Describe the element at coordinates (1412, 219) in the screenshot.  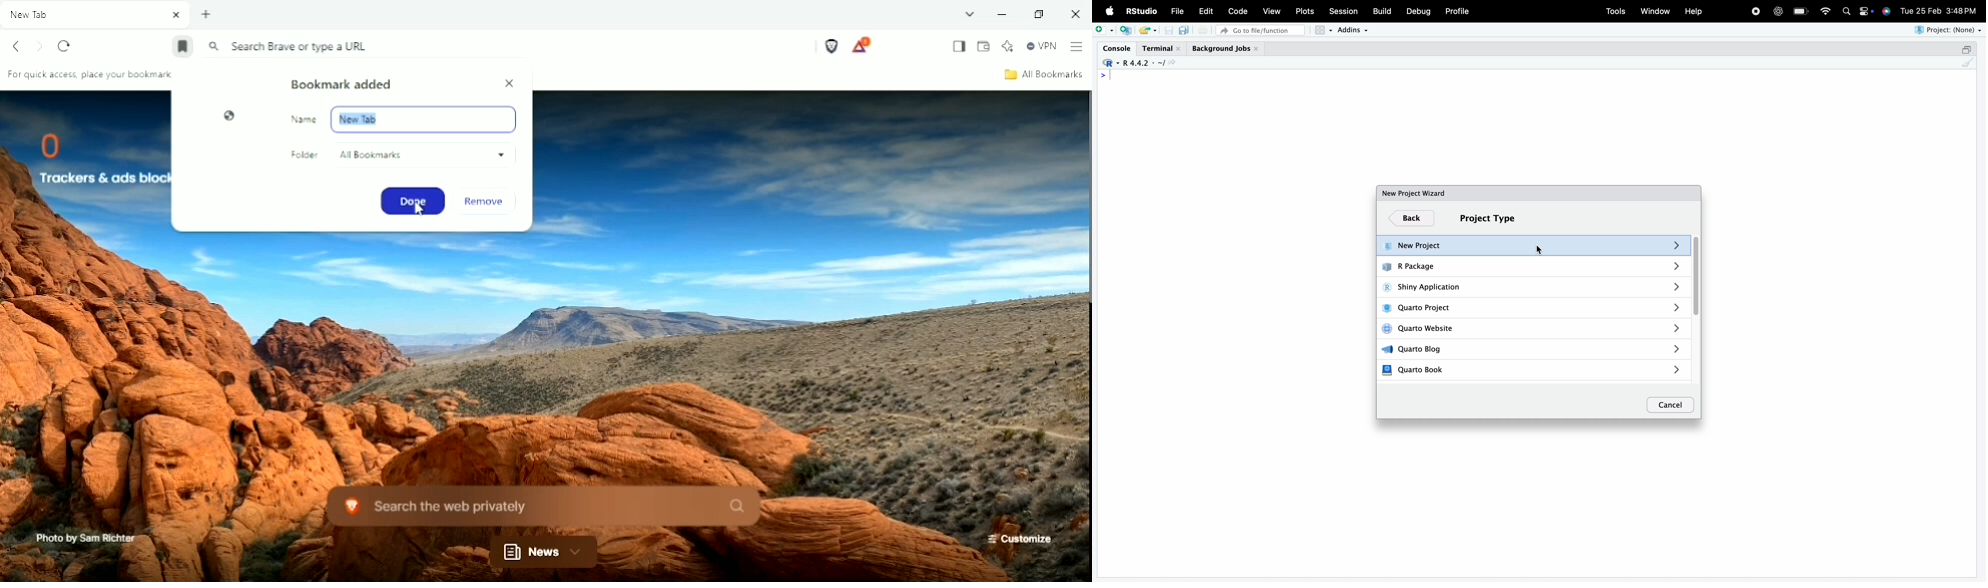
I see `Back` at that location.